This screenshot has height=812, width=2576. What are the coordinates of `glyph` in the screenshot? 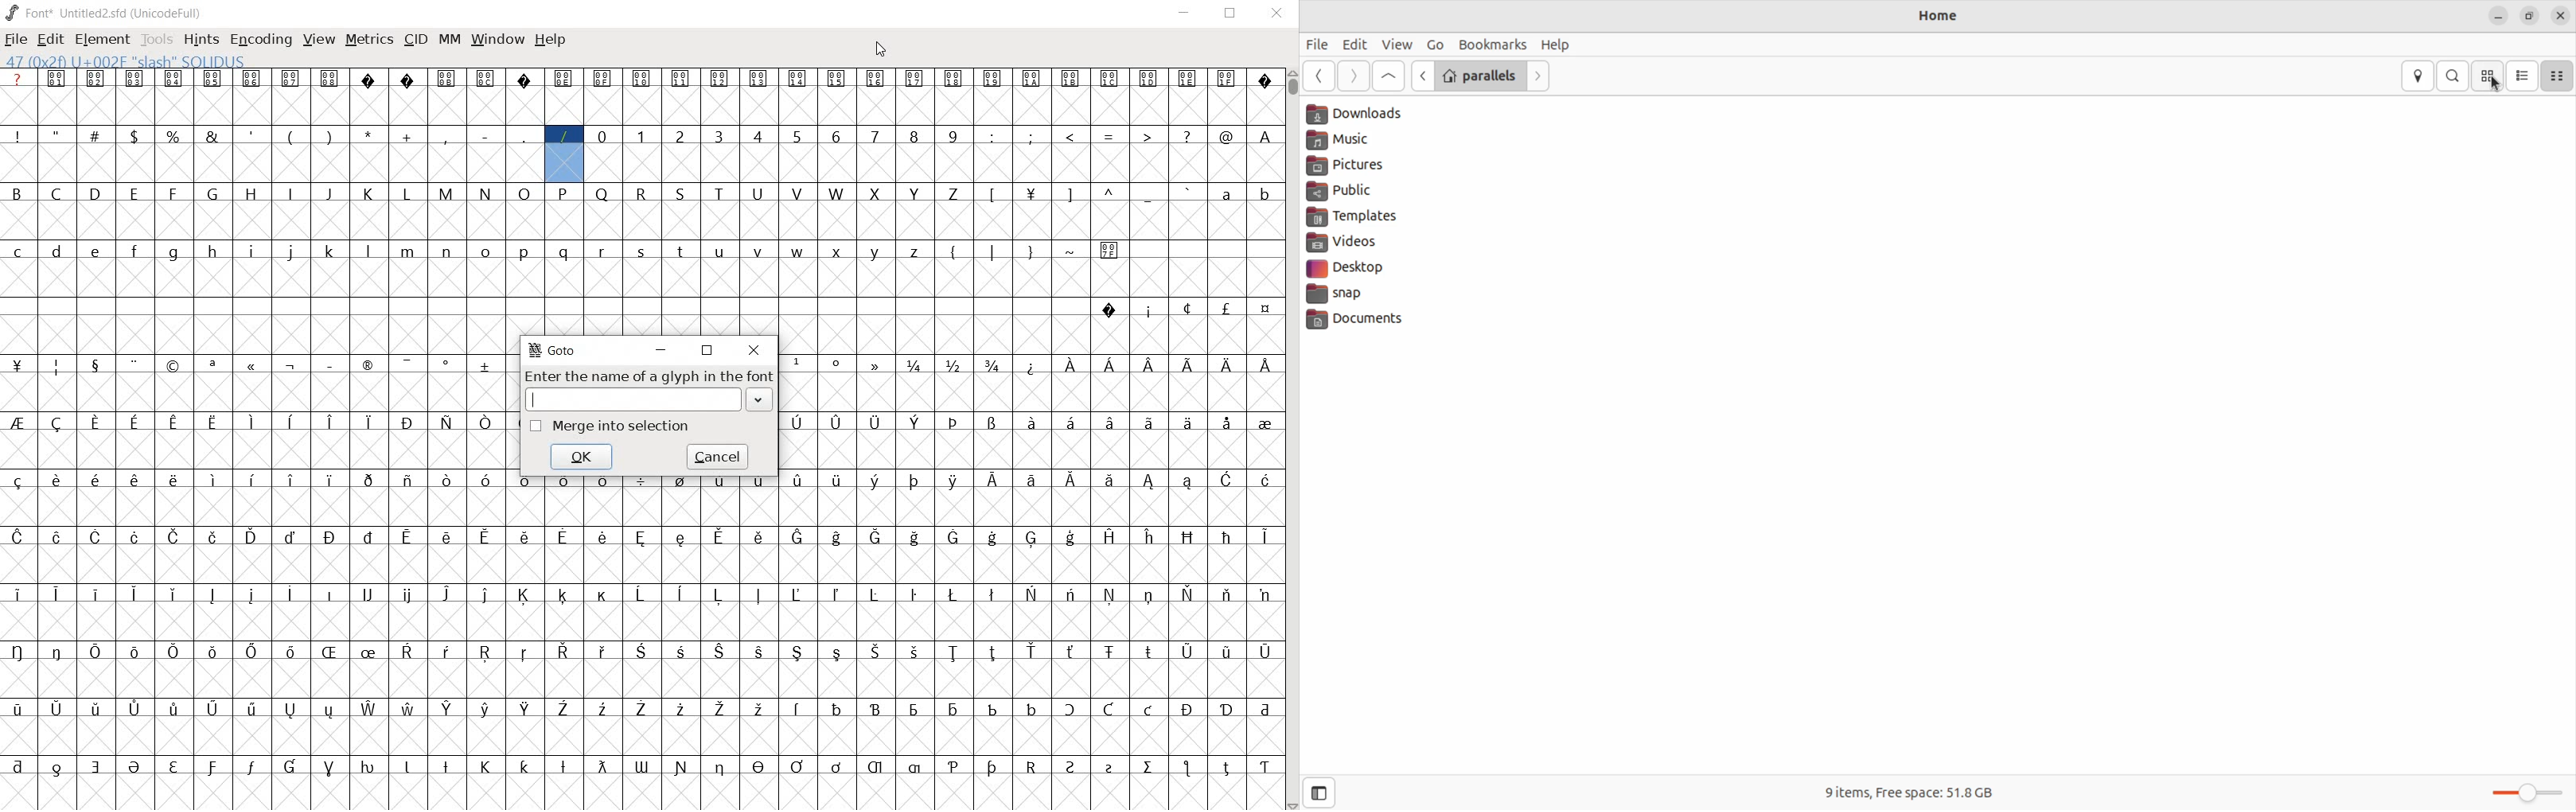 It's located at (563, 79).